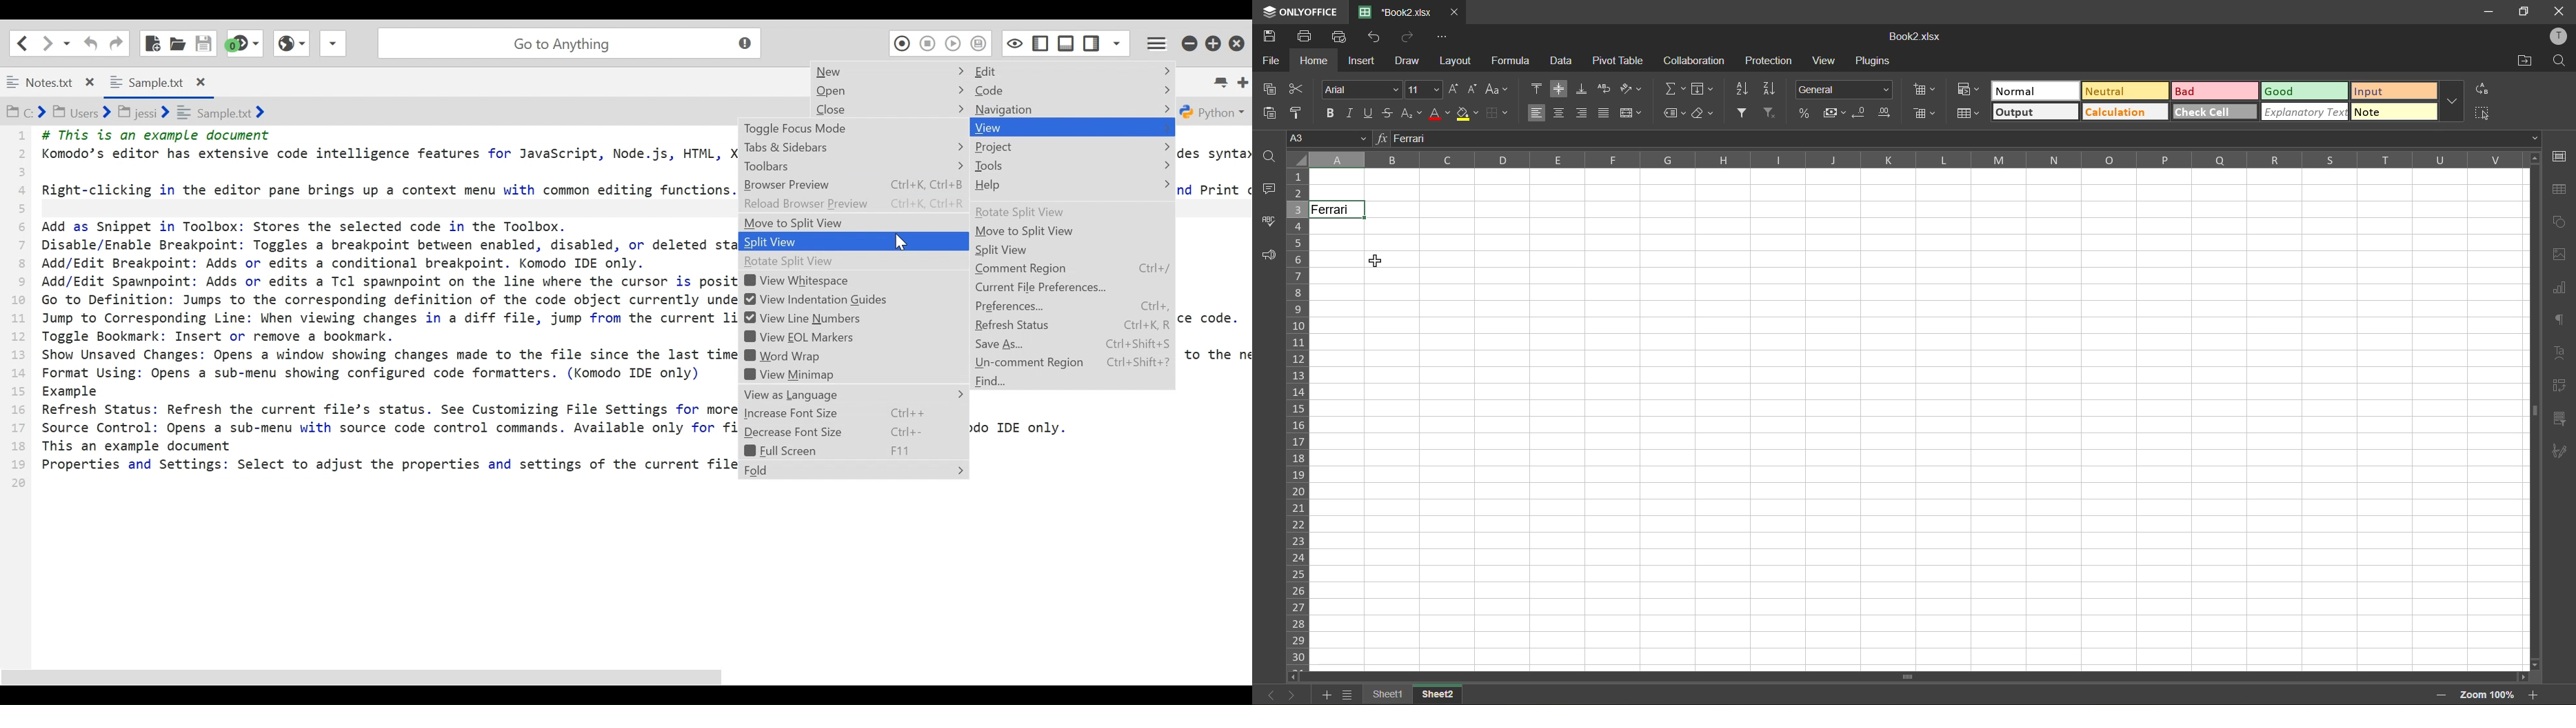 This screenshot has height=728, width=2576. I want to click on increase decimal, so click(1885, 113).